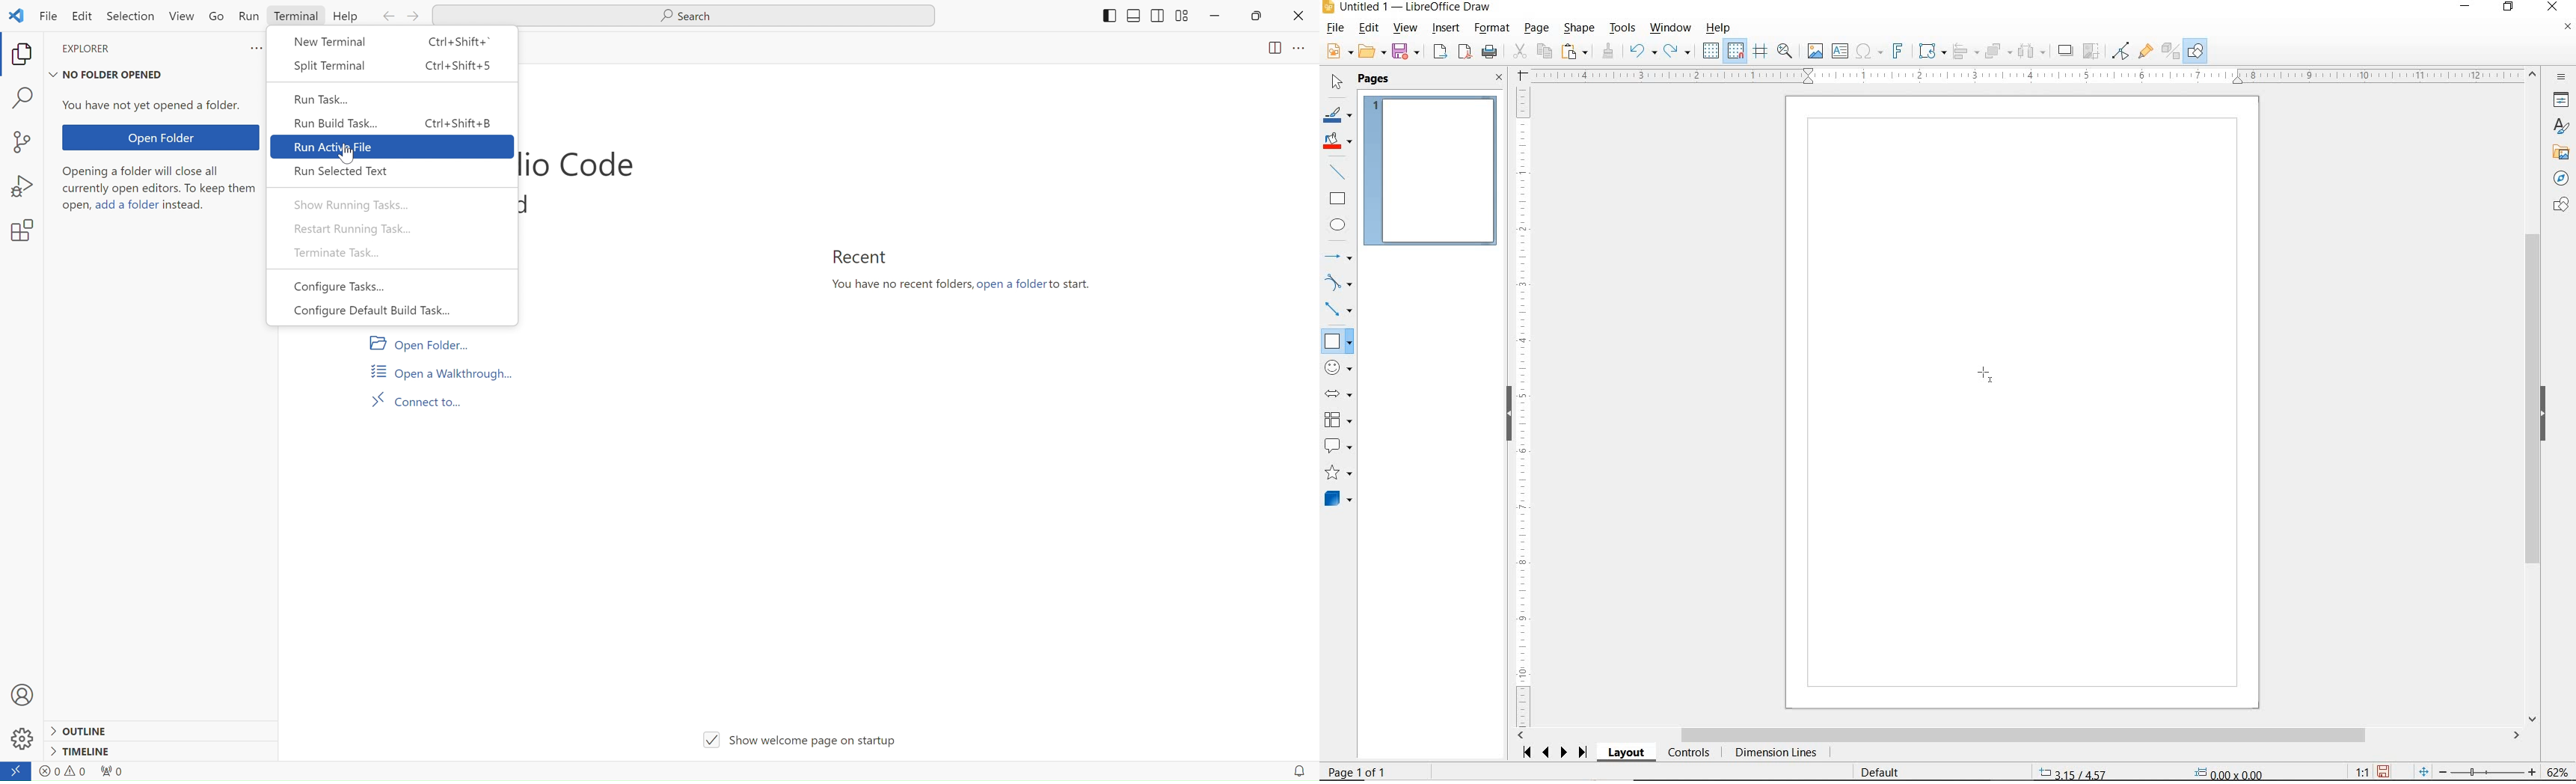 The image size is (2576, 784). What do you see at coordinates (1337, 340) in the screenshot?
I see `BASIC SHAPES` at bounding box center [1337, 340].